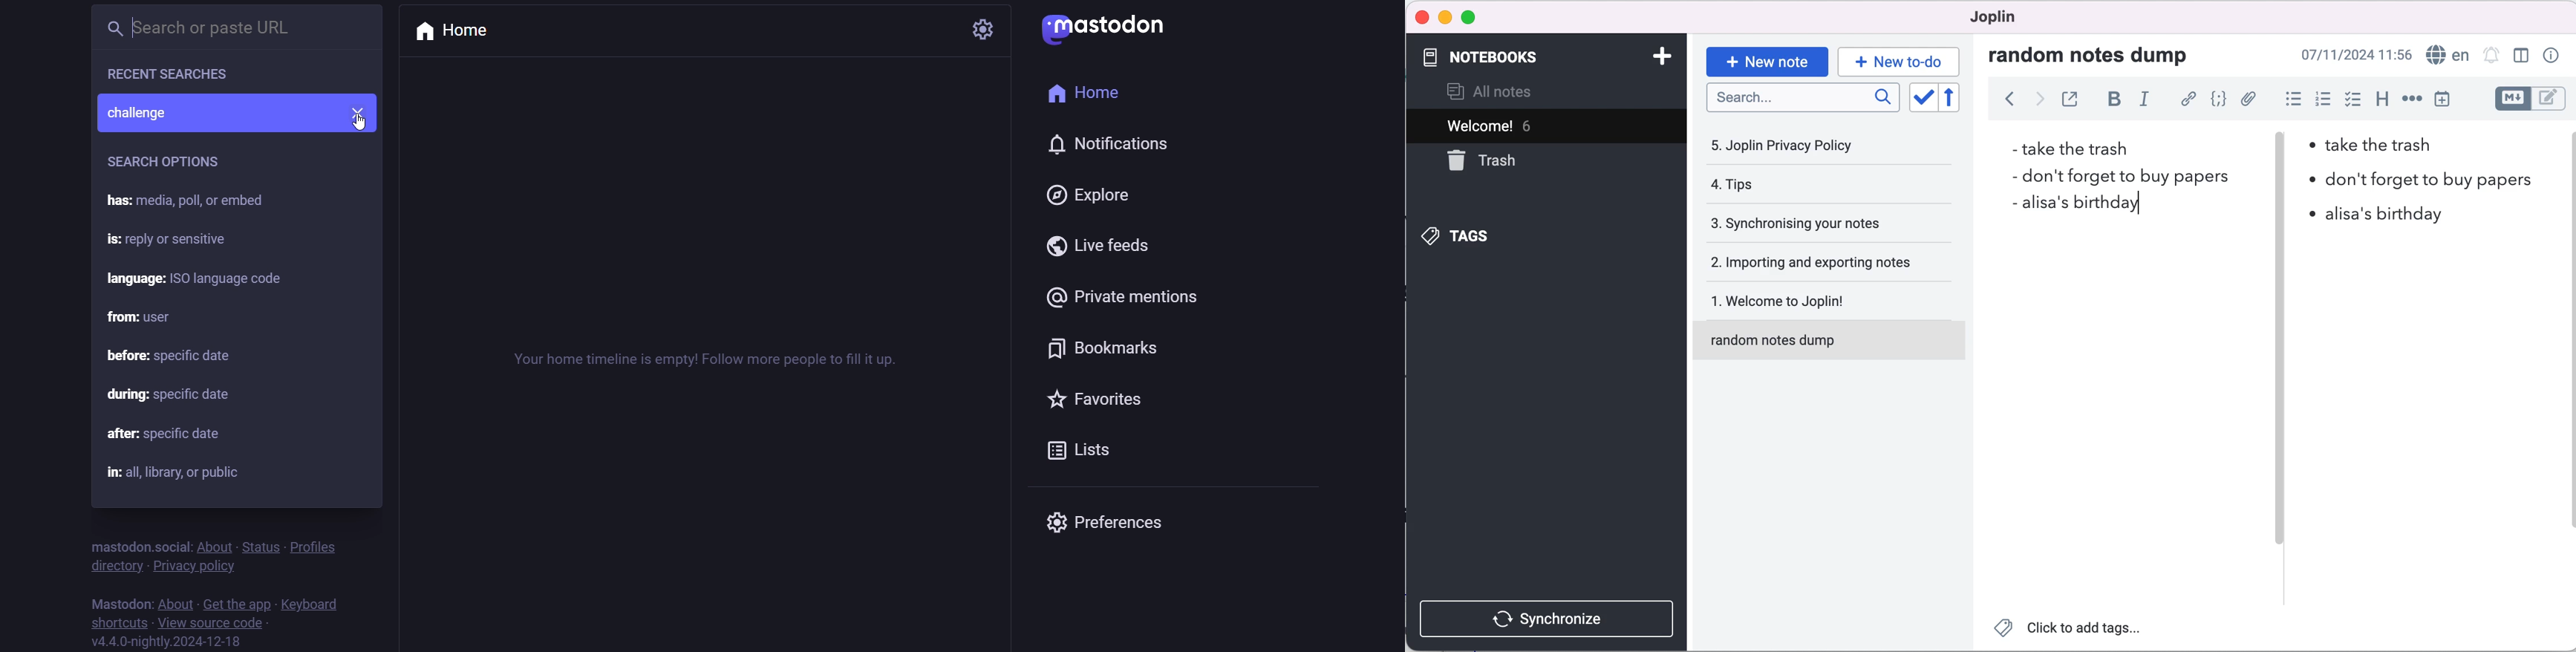  What do you see at coordinates (193, 201) in the screenshot?
I see `has` at bounding box center [193, 201].